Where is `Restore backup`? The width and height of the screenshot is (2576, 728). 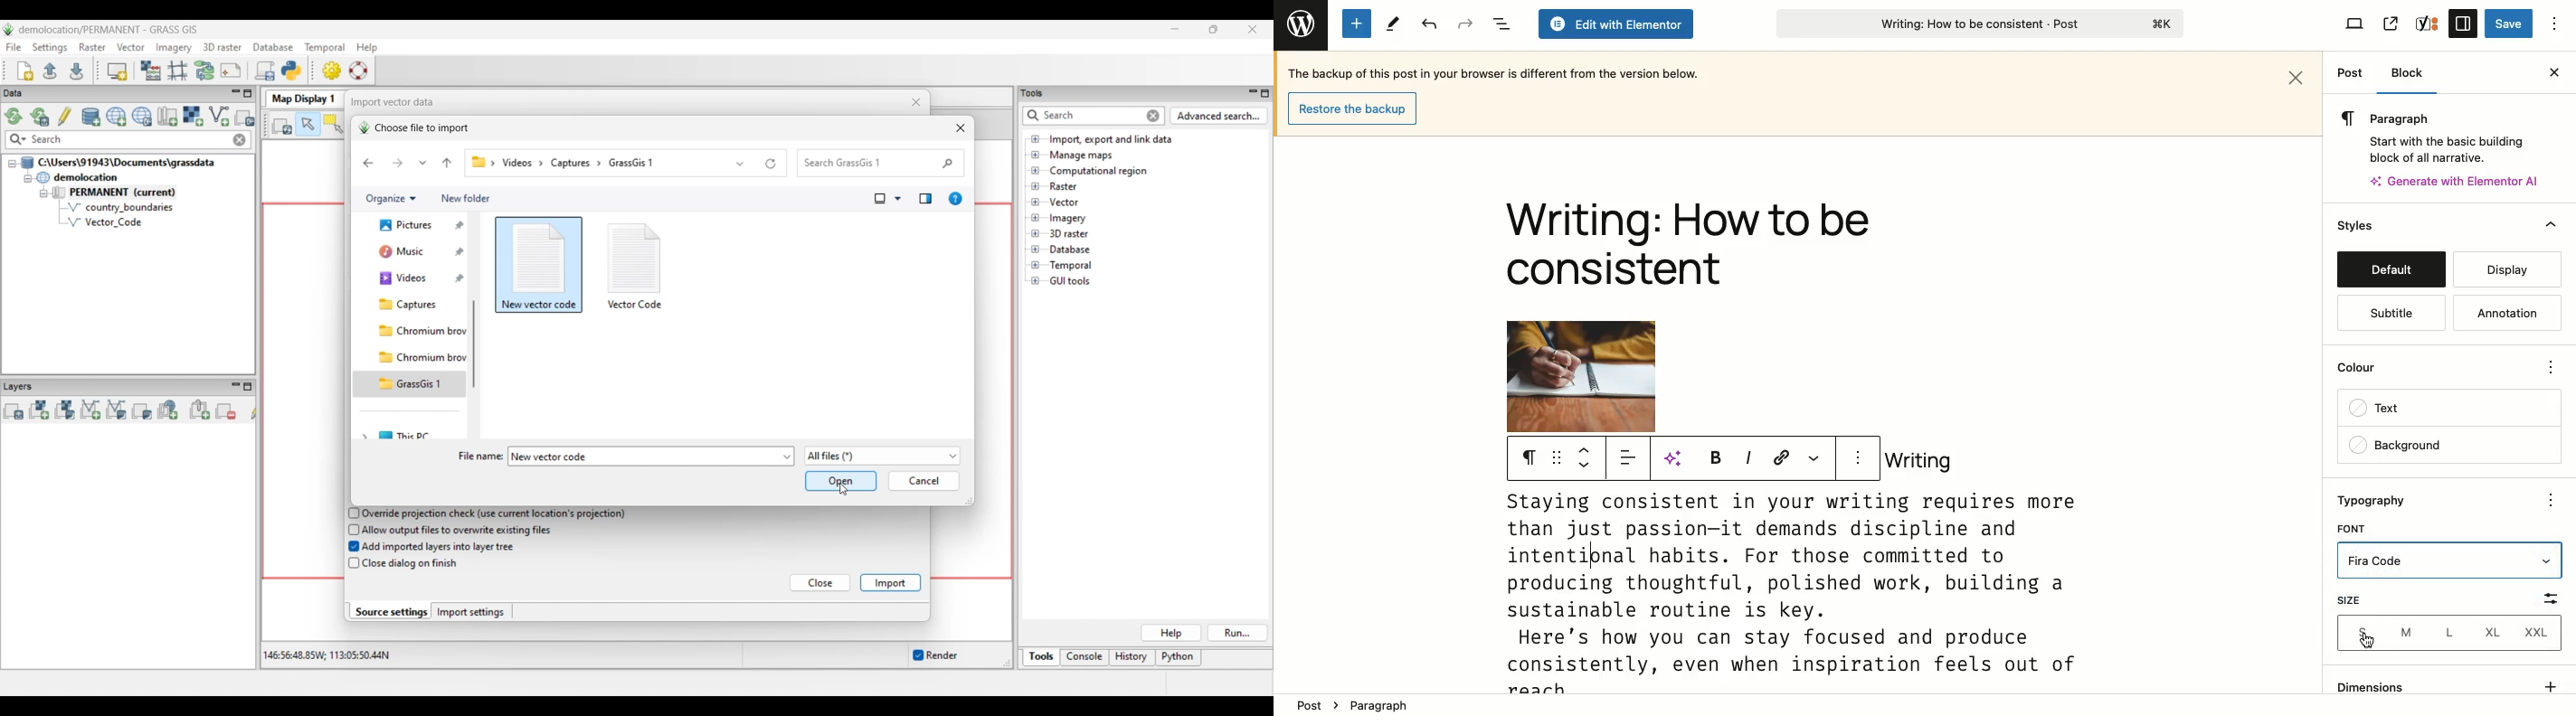
Restore backup is located at coordinates (1350, 108).